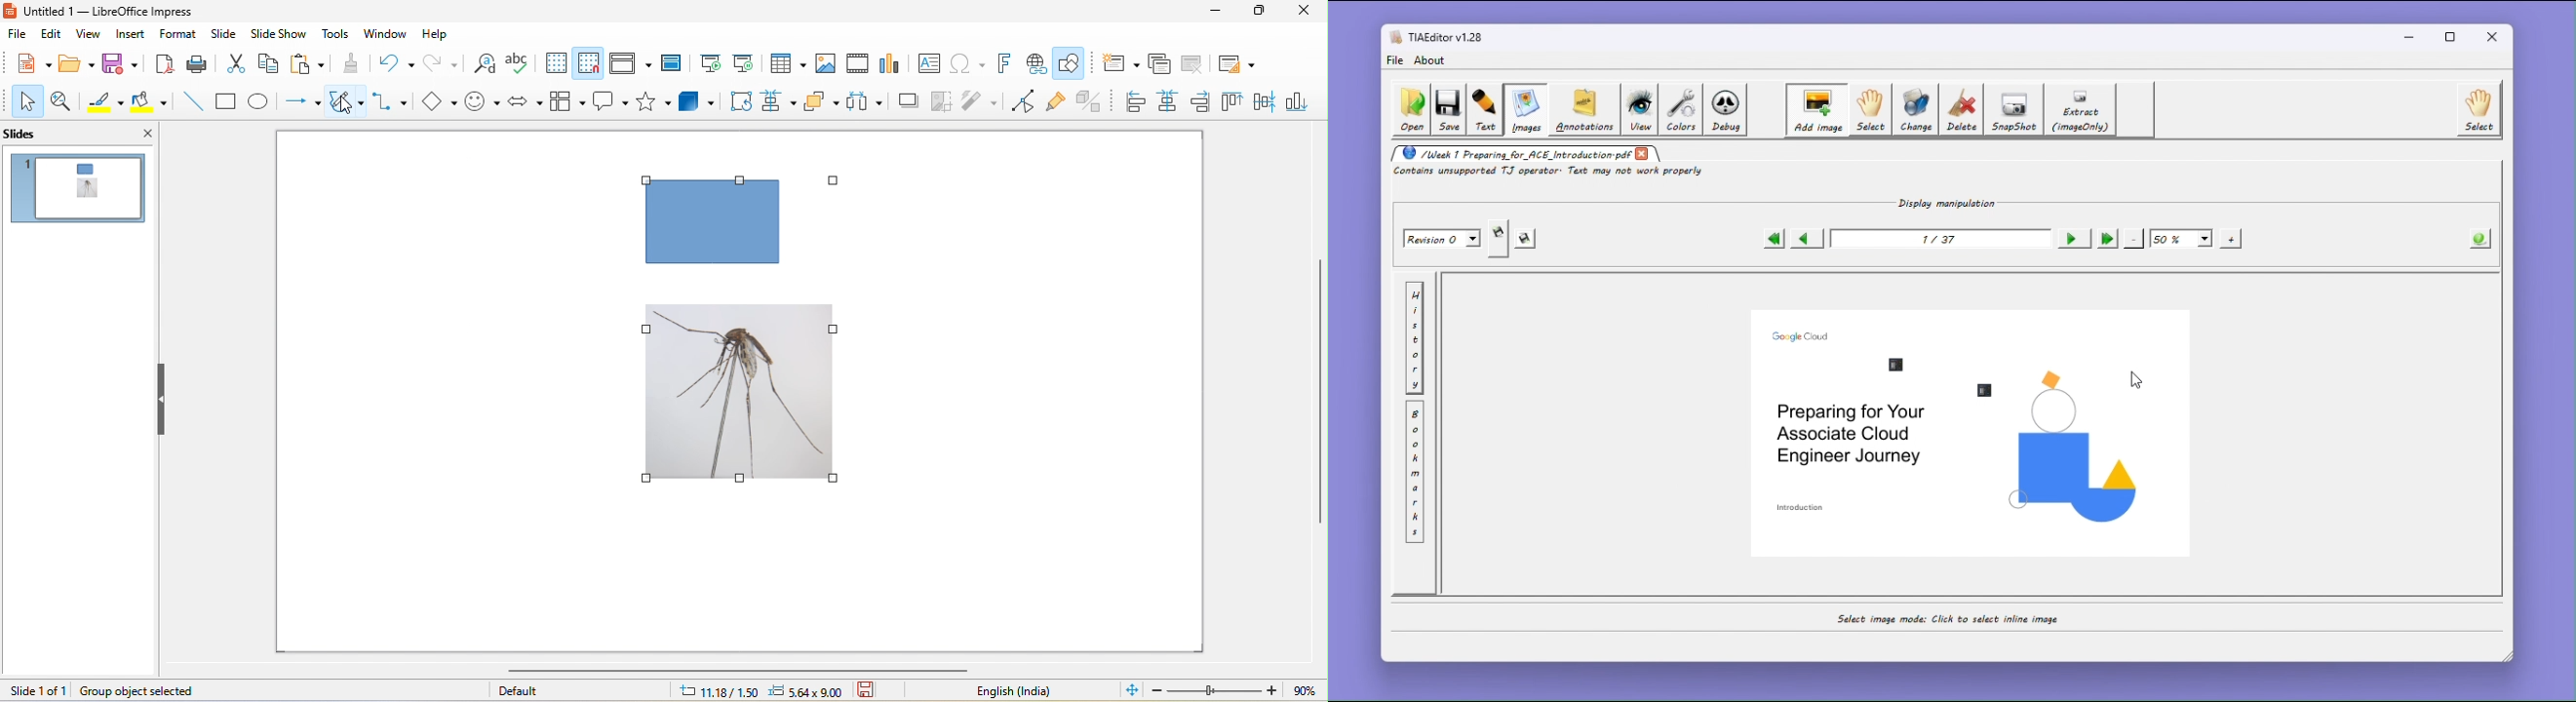  I want to click on fit slide to current window, so click(1129, 691).